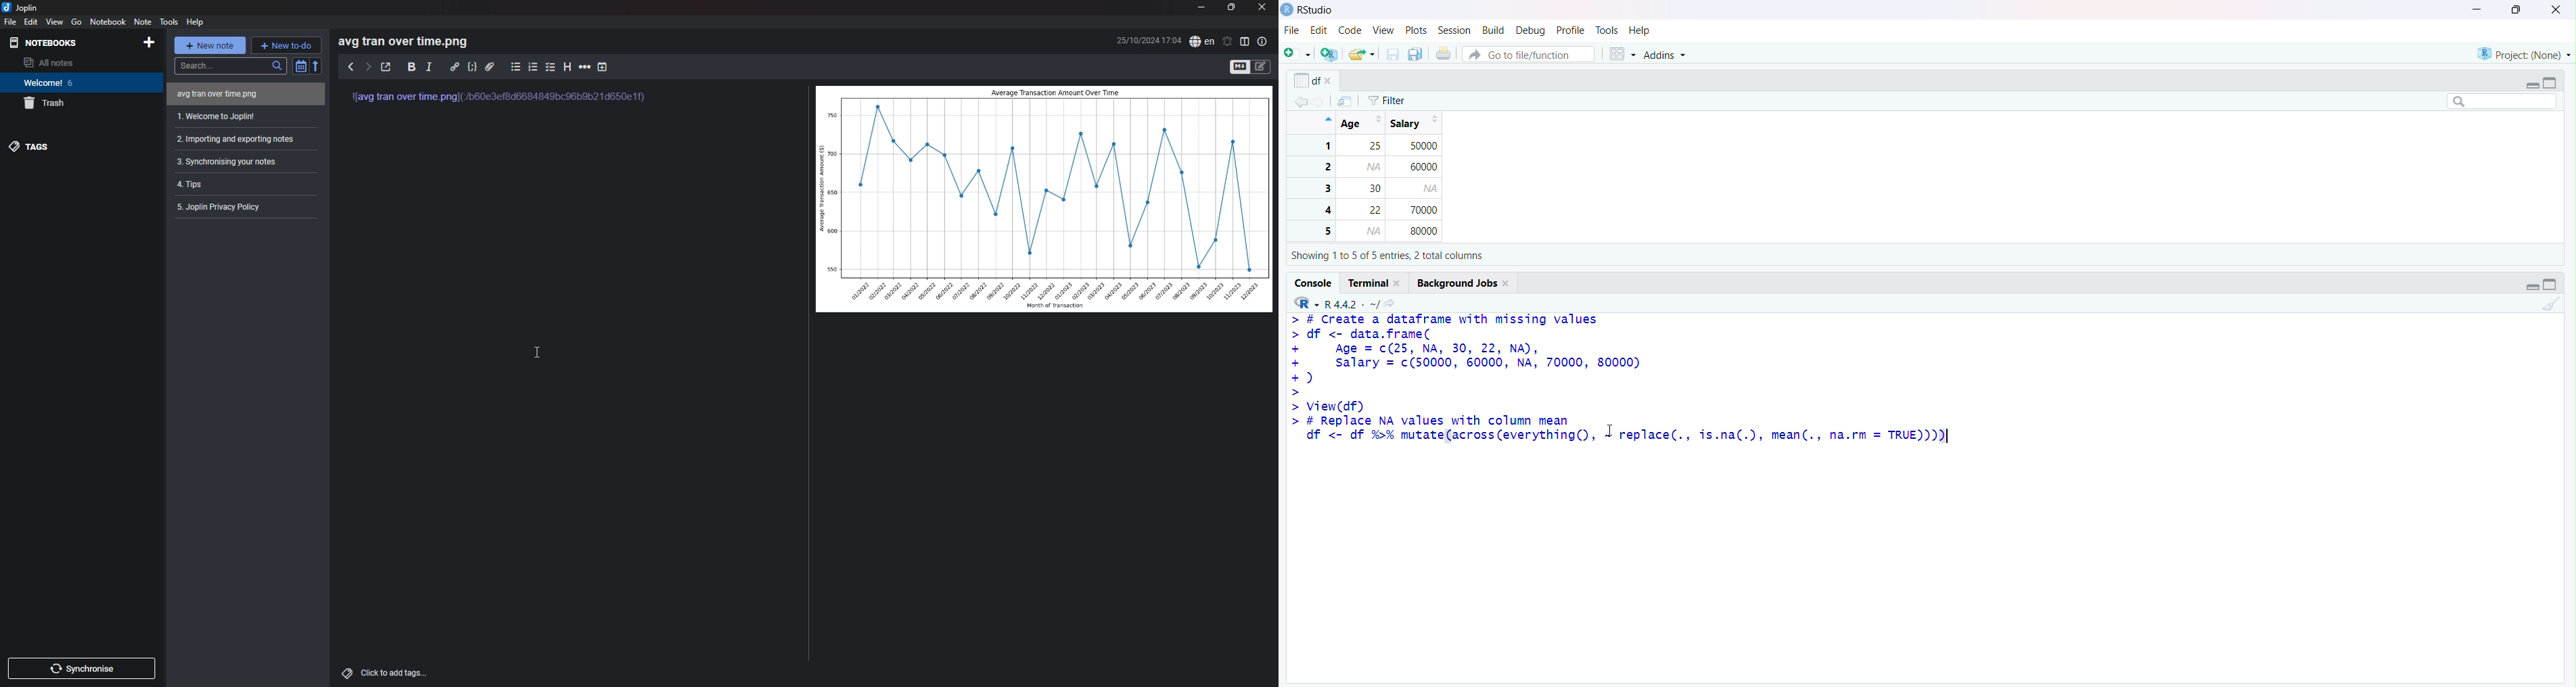  Describe the element at coordinates (1608, 30) in the screenshot. I see `Tools` at that location.